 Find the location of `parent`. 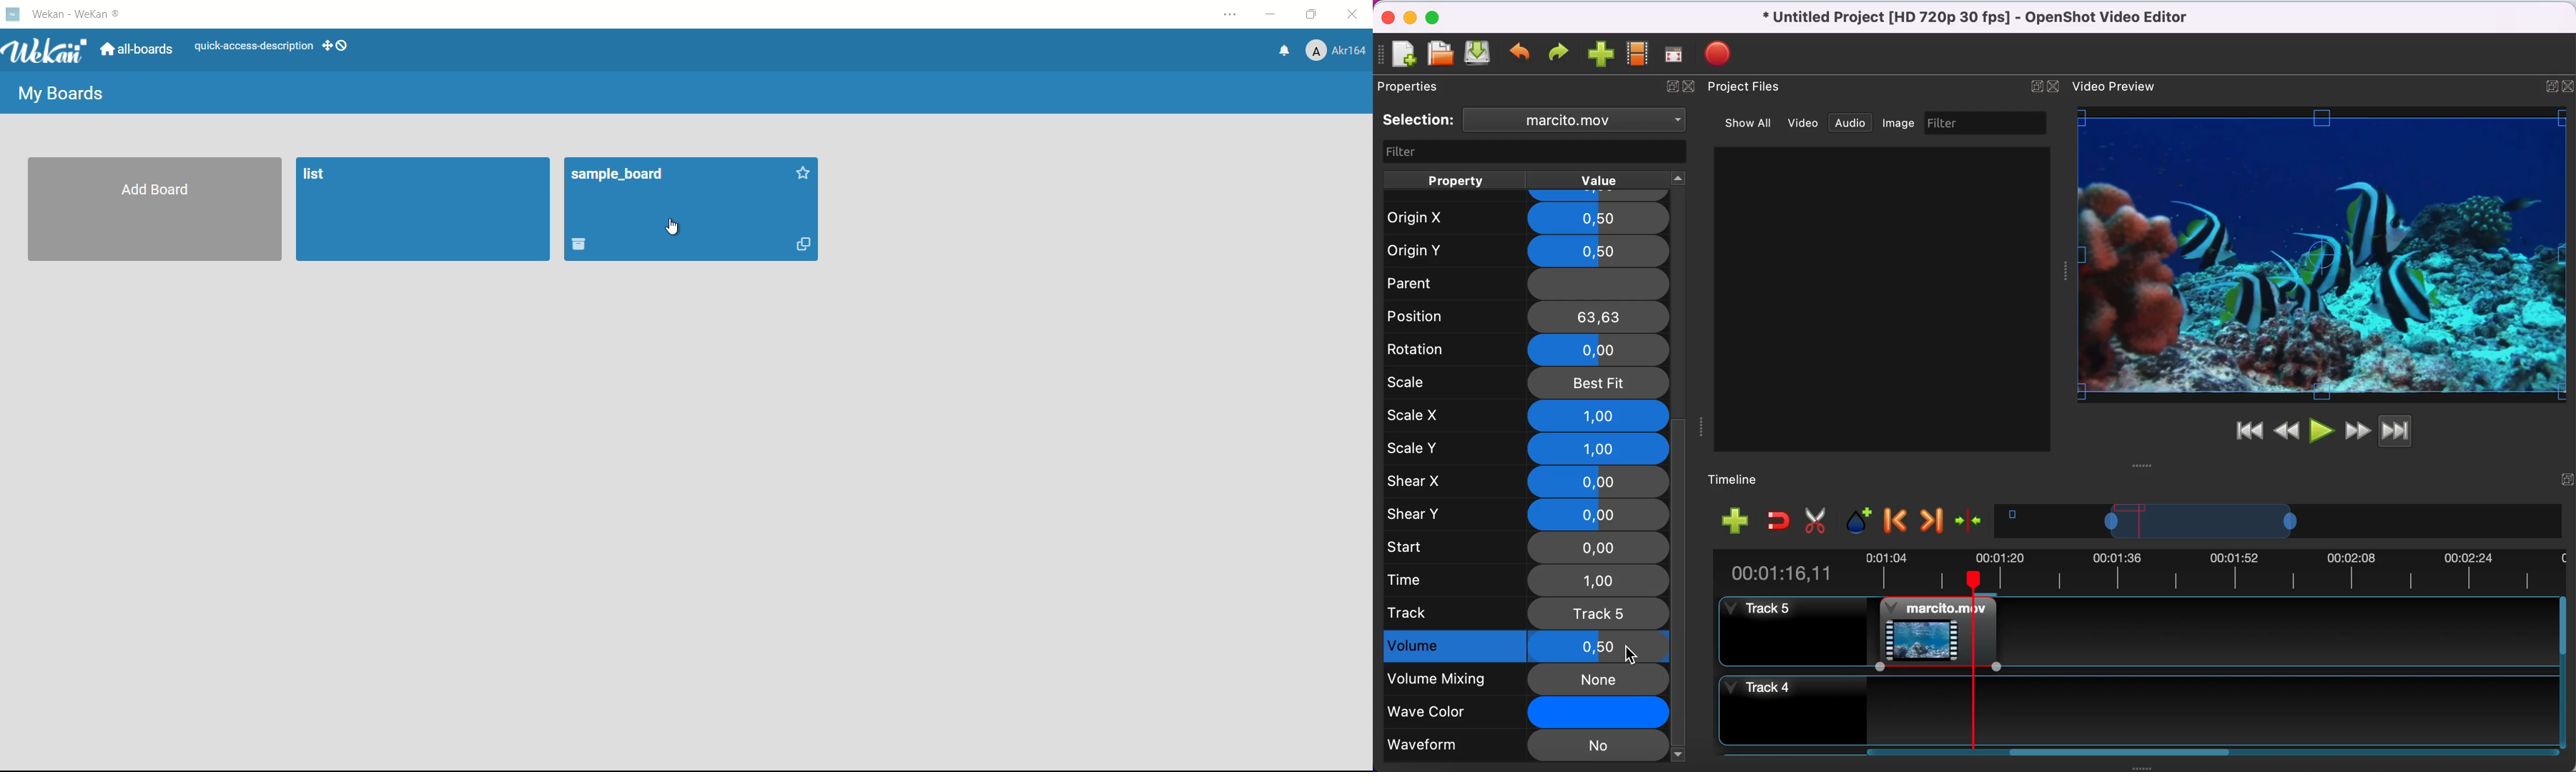

parent is located at coordinates (1522, 283).